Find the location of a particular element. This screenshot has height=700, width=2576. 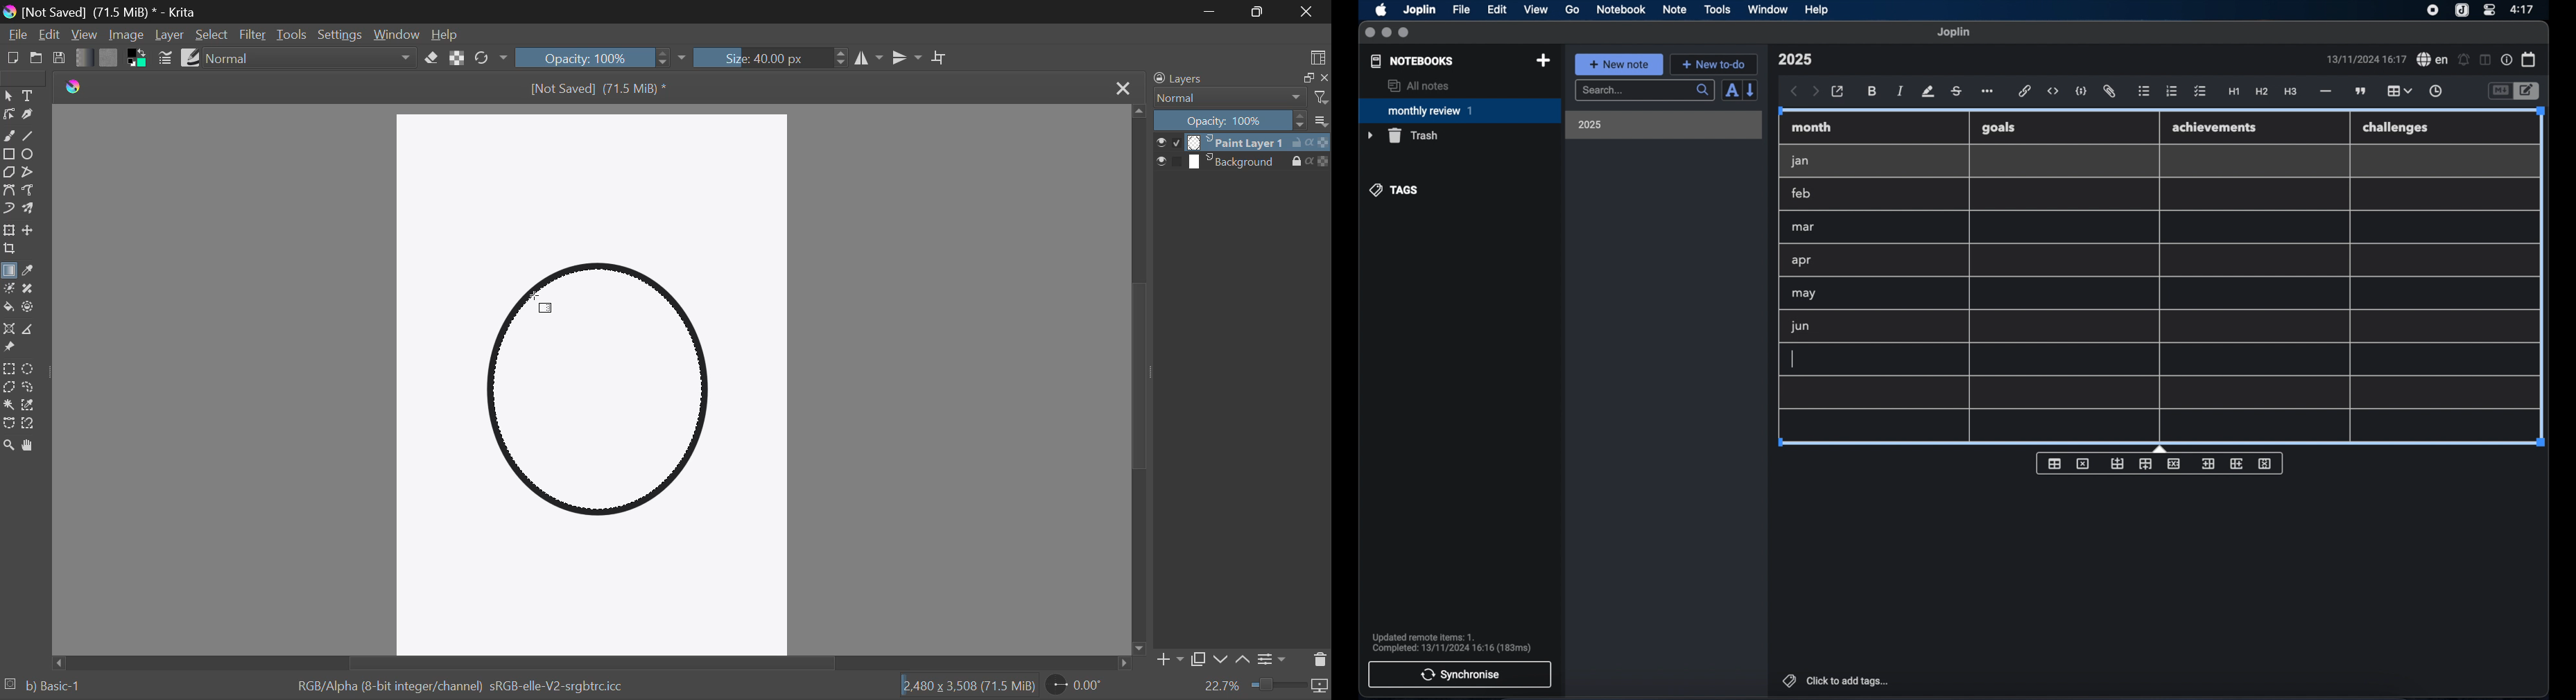

sync notification is located at coordinates (1452, 643).